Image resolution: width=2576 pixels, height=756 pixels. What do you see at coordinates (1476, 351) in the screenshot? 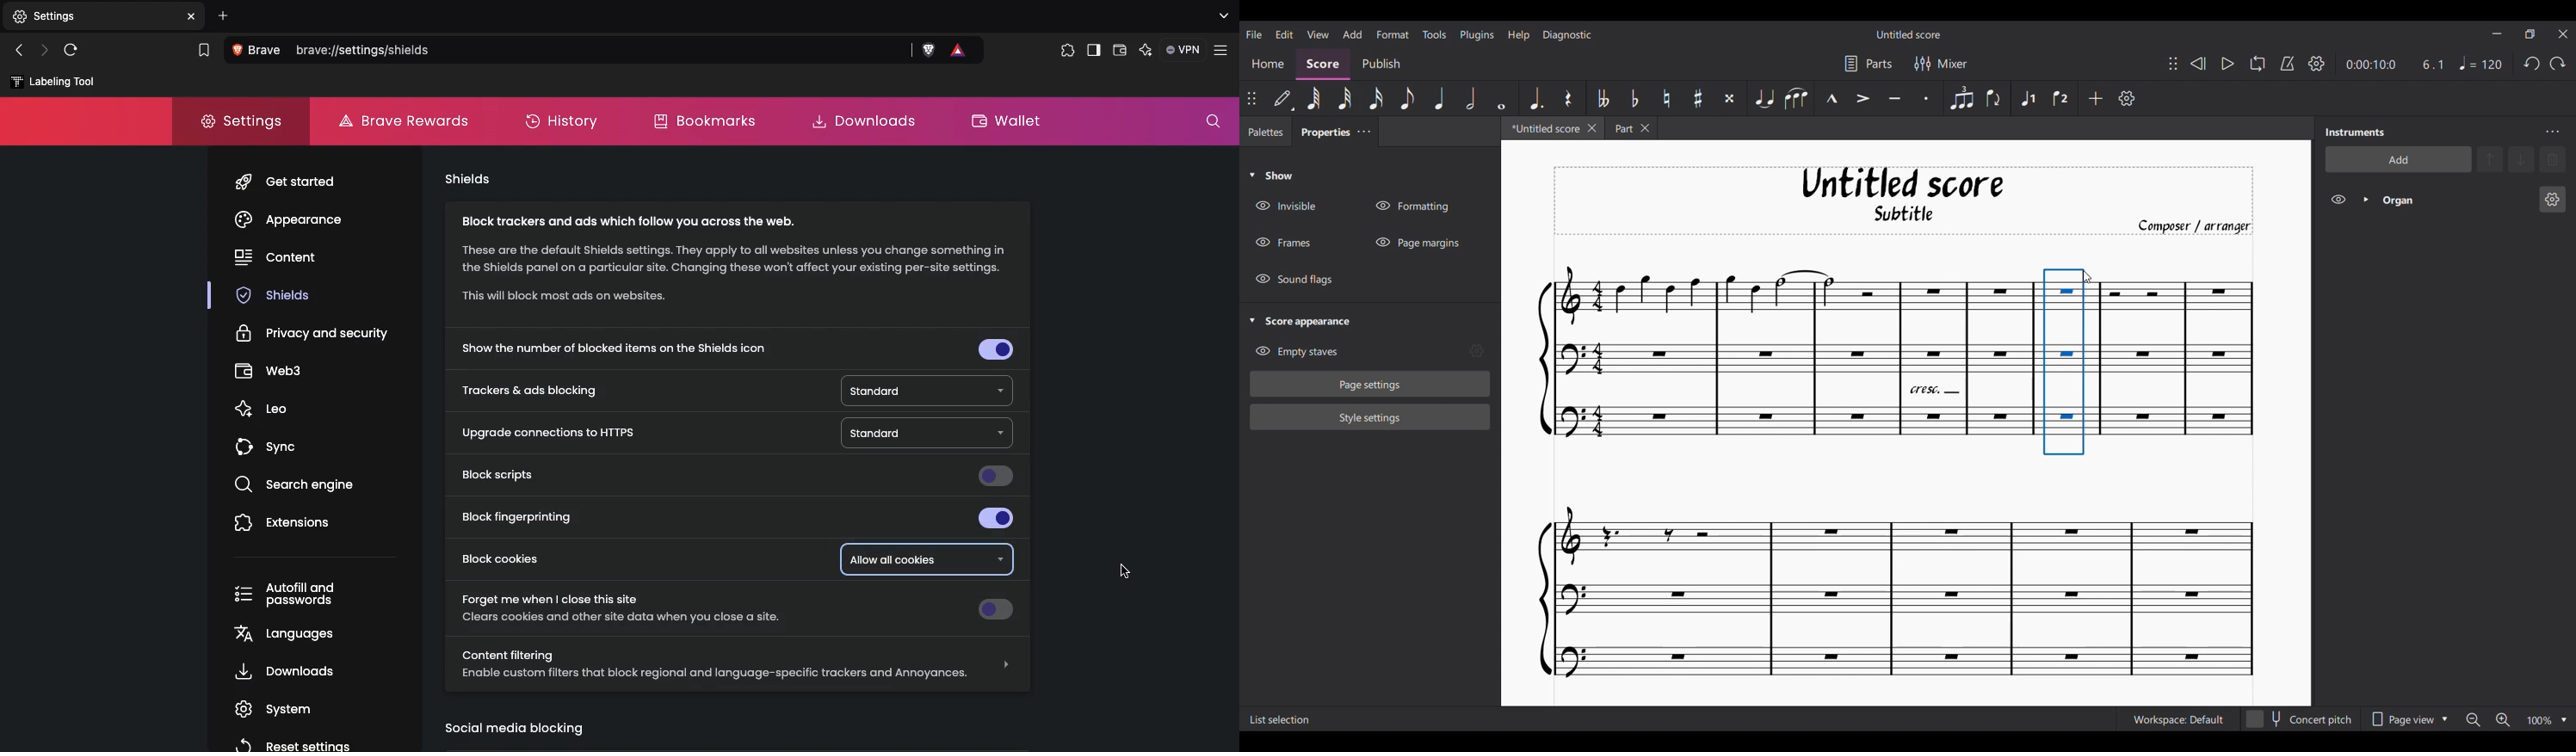
I see `Empty stave settings` at bounding box center [1476, 351].